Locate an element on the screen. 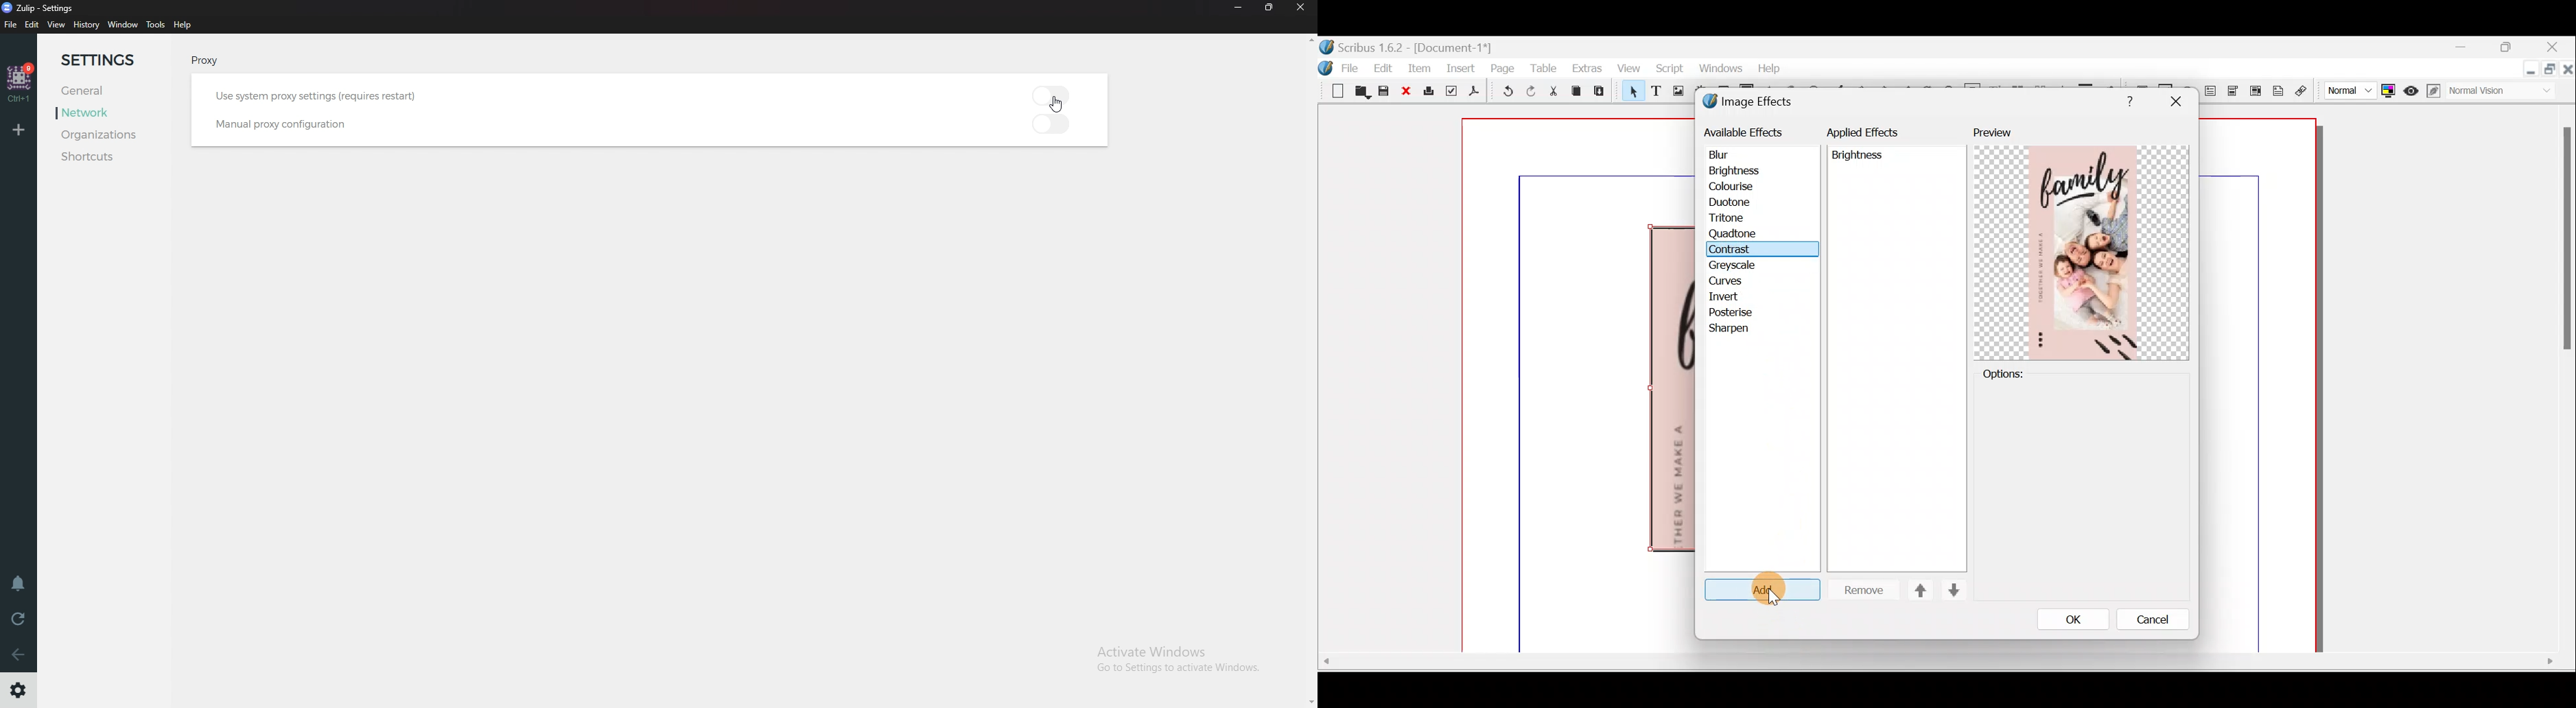  Greyscale is located at coordinates (1737, 265).